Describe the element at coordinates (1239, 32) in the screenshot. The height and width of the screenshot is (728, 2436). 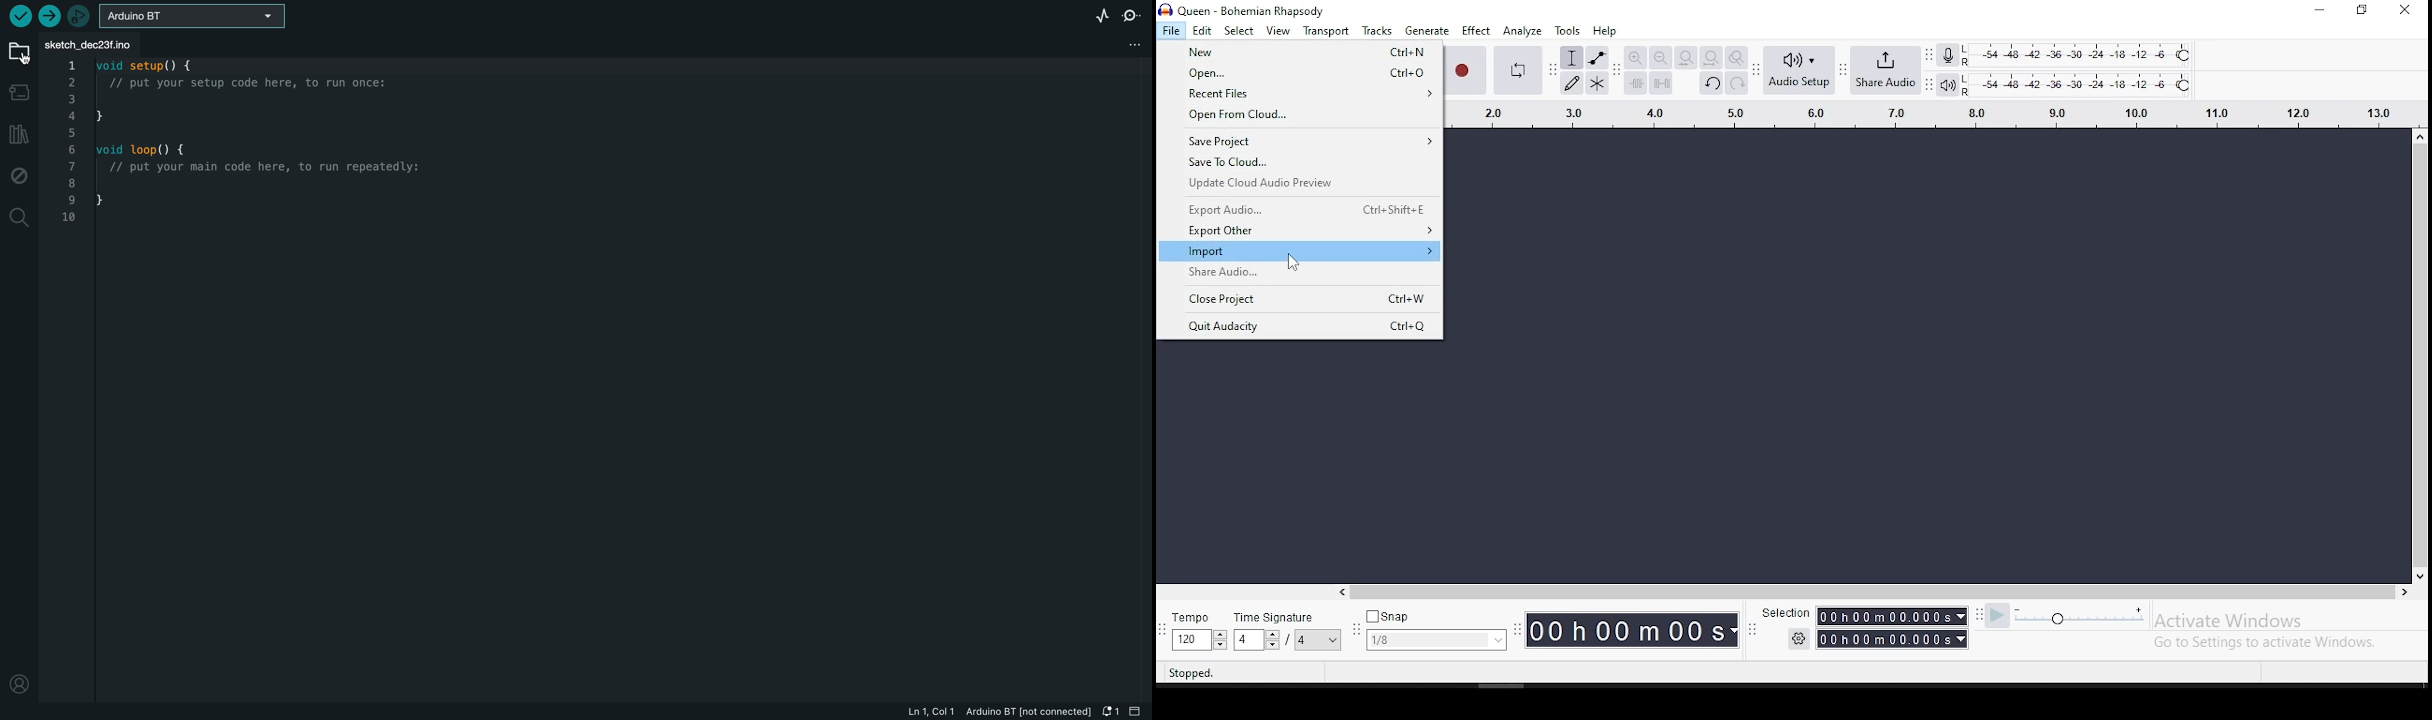
I see `select` at that location.